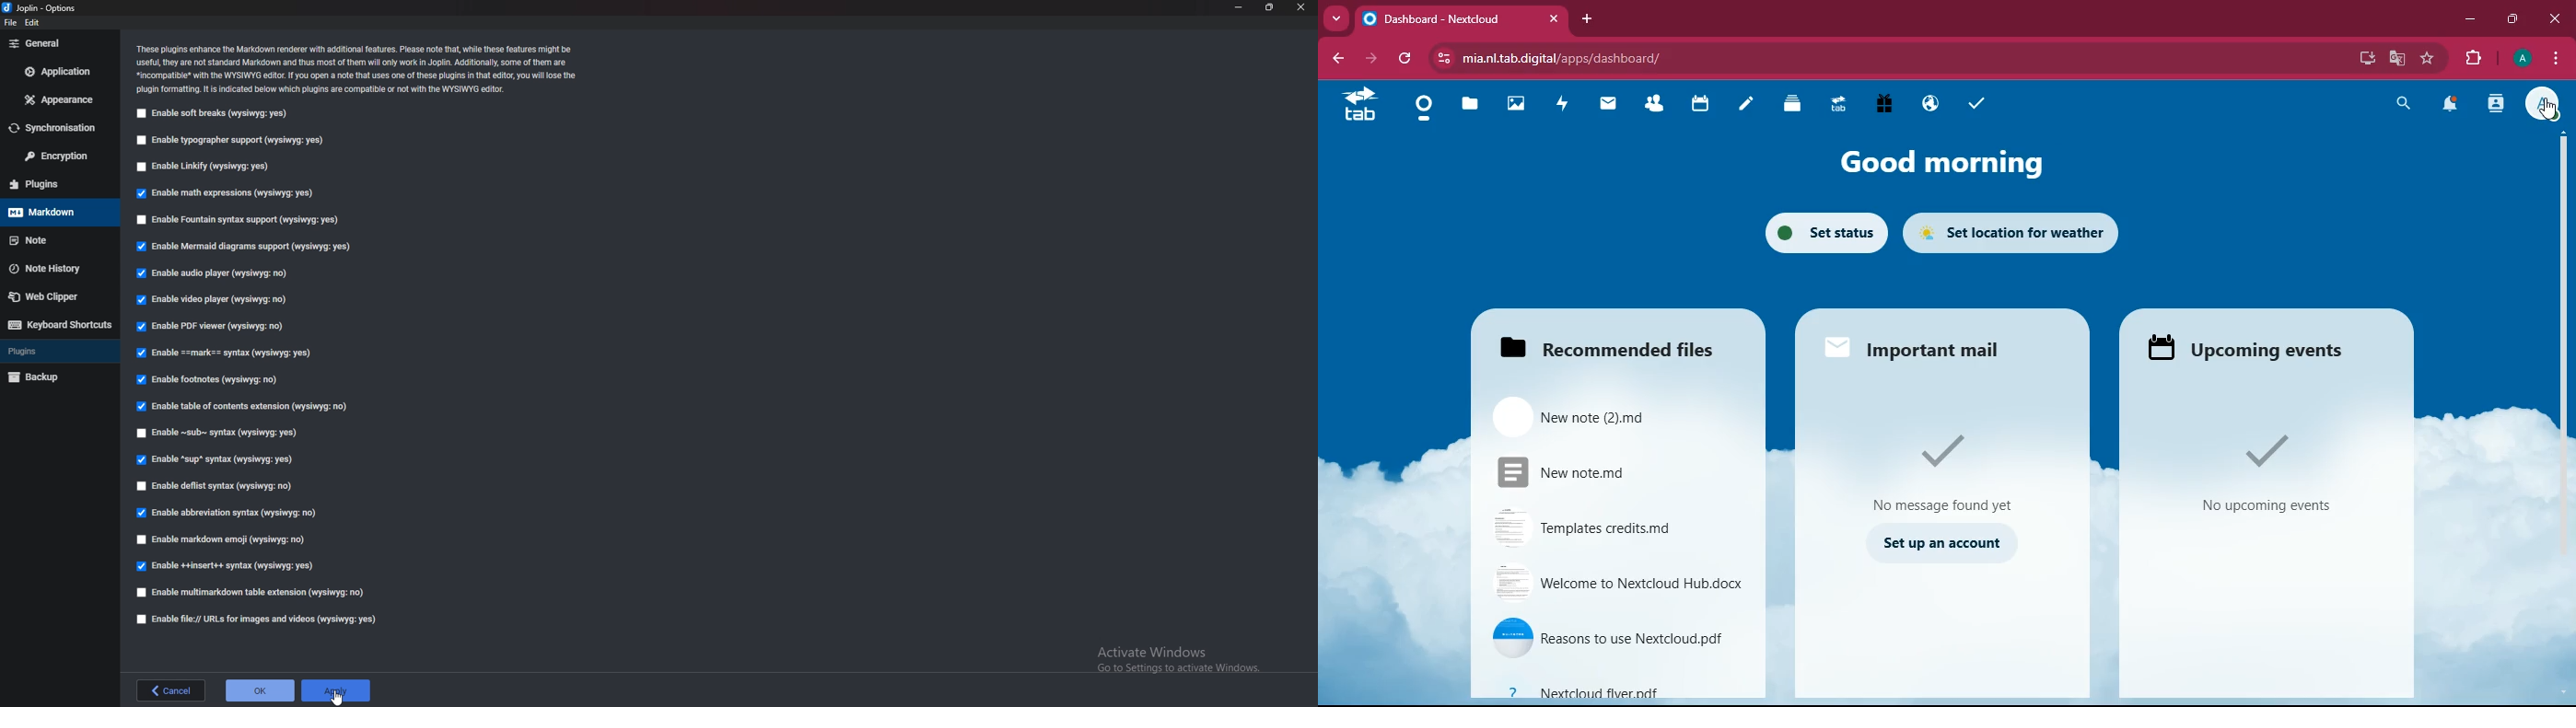  What do you see at coordinates (2543, 105) in the screenshot?
I see `profile` at bounding box center [2543, 105].